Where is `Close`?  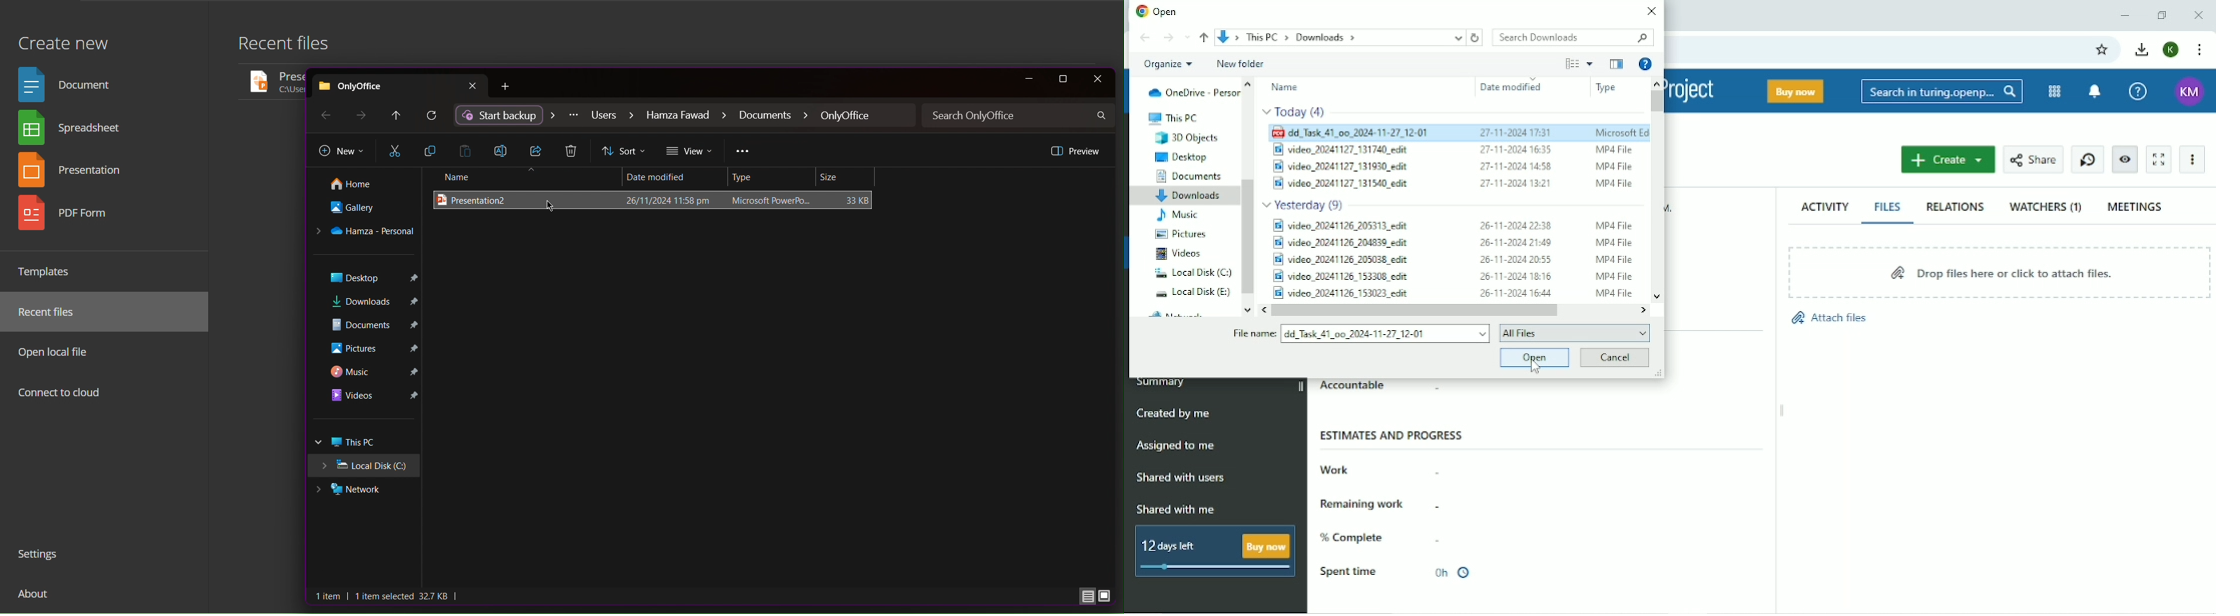
Close is located at coordinates (1098, 79).